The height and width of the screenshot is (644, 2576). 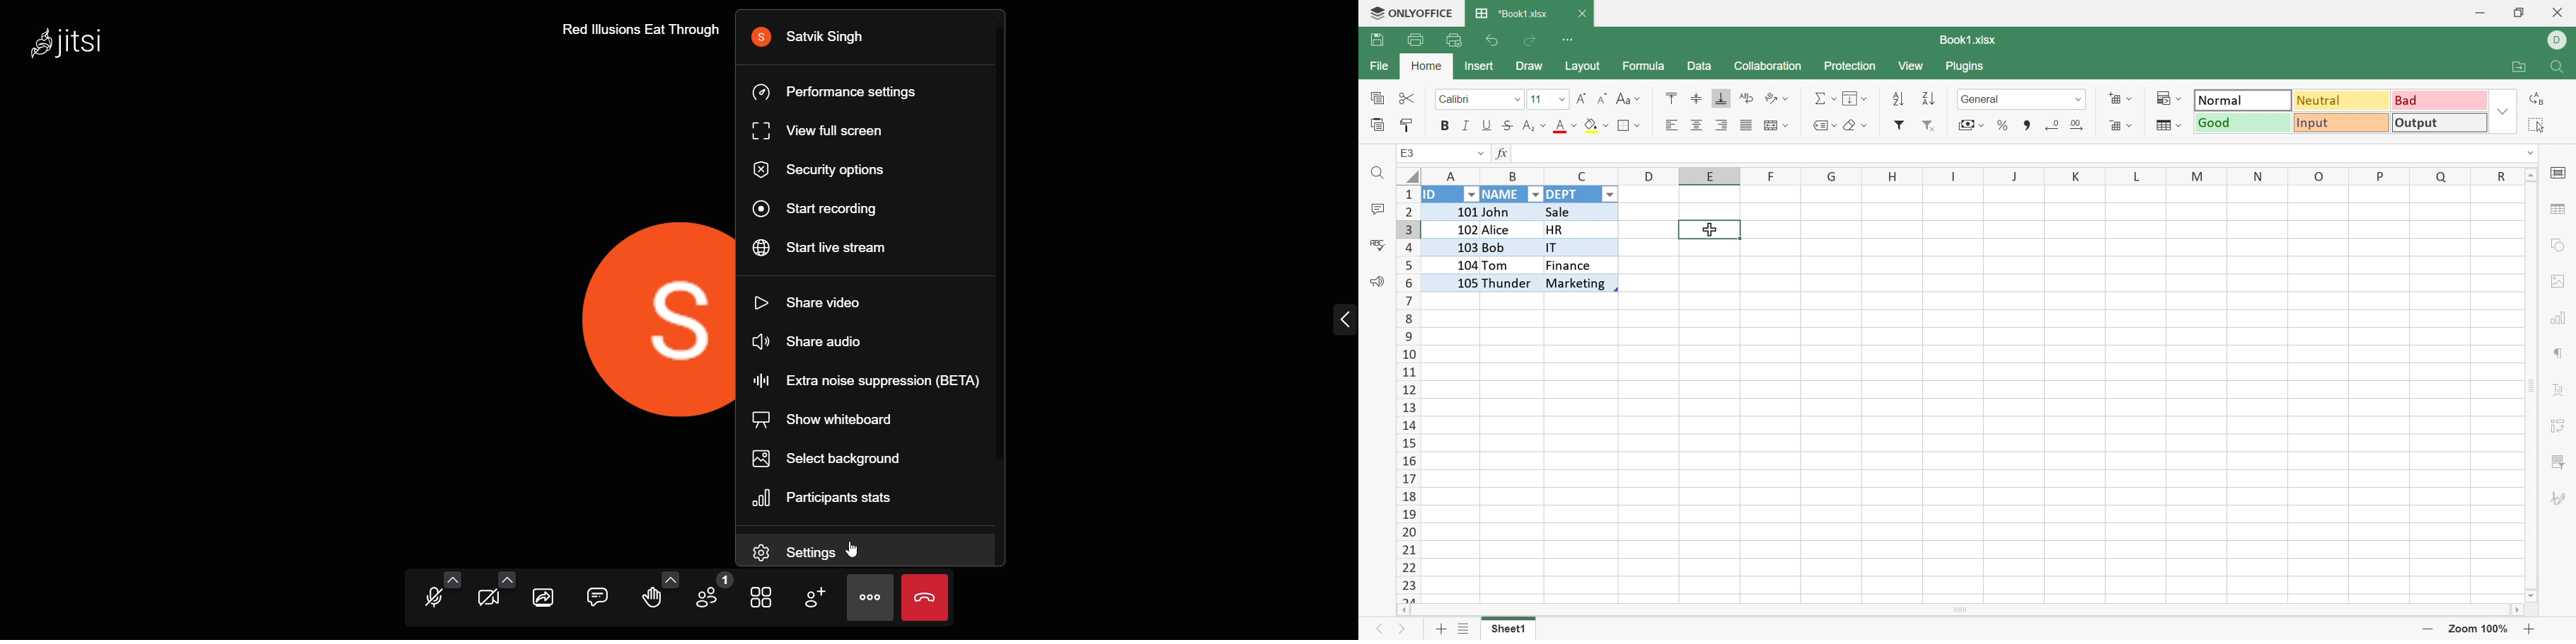 What do you see at coordinates (1409, 126) in the screenshot?
I see `Copy Style` at bounding box center [1409, 126].